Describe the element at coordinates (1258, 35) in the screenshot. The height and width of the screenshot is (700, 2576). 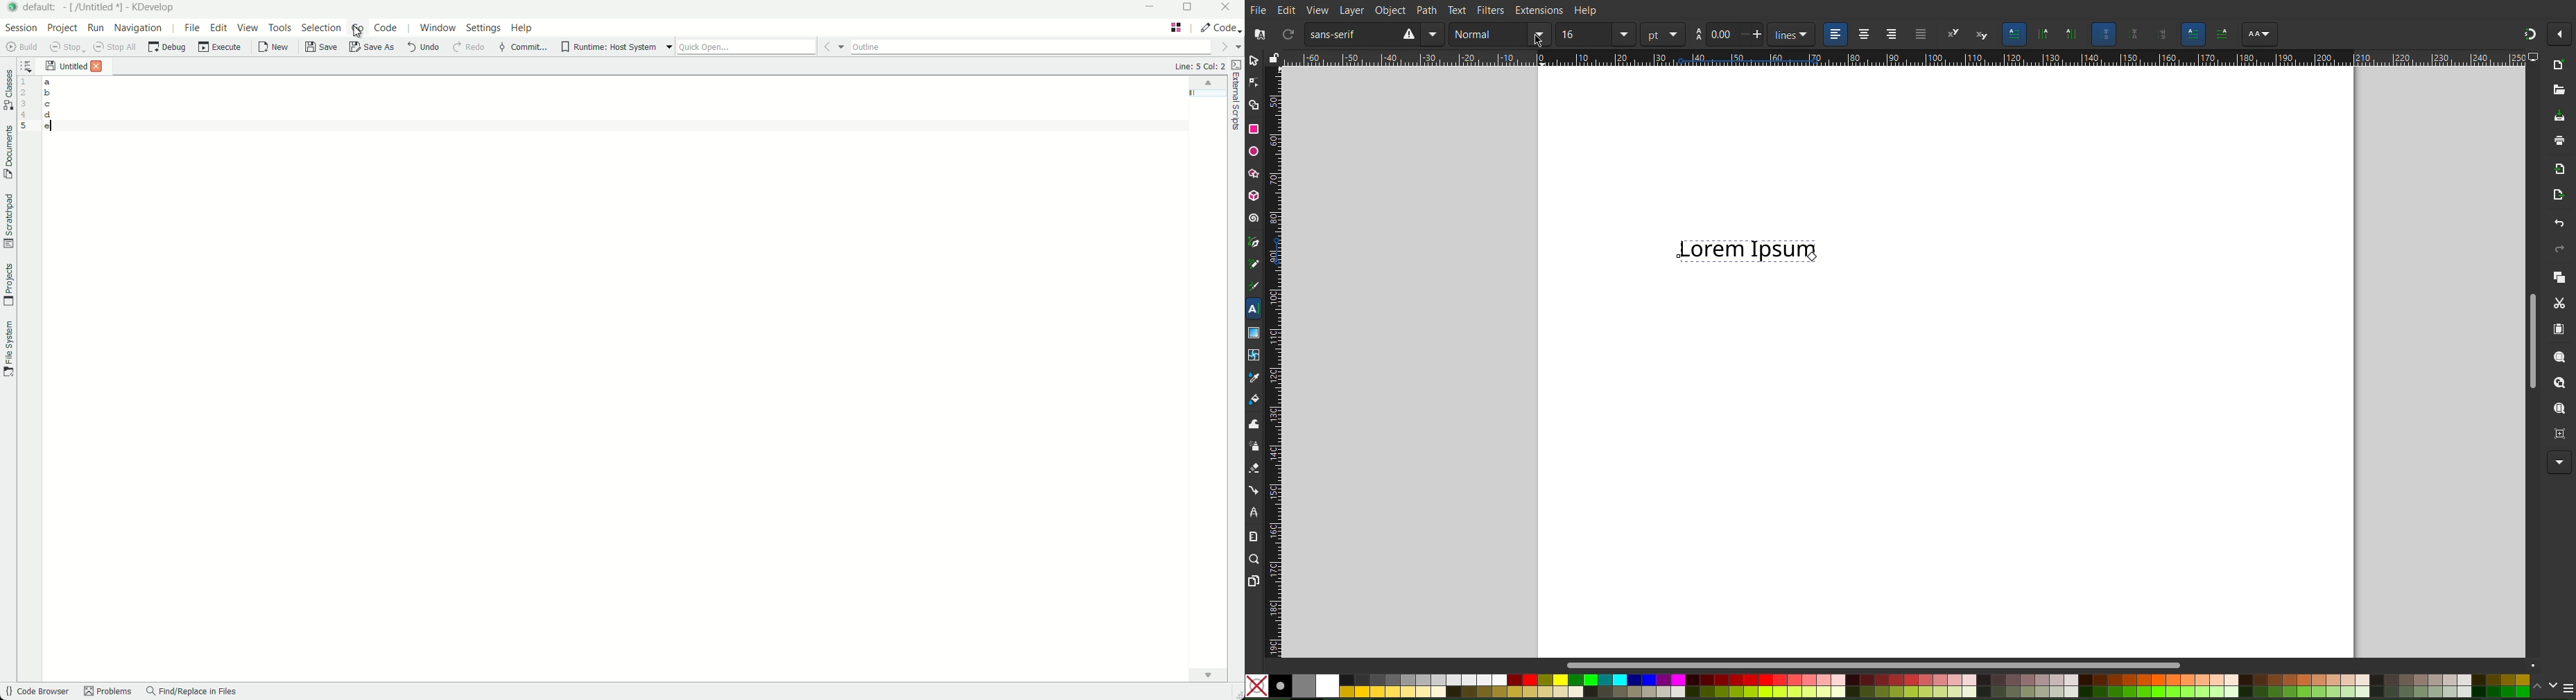
I see `Font Collection` at that location.